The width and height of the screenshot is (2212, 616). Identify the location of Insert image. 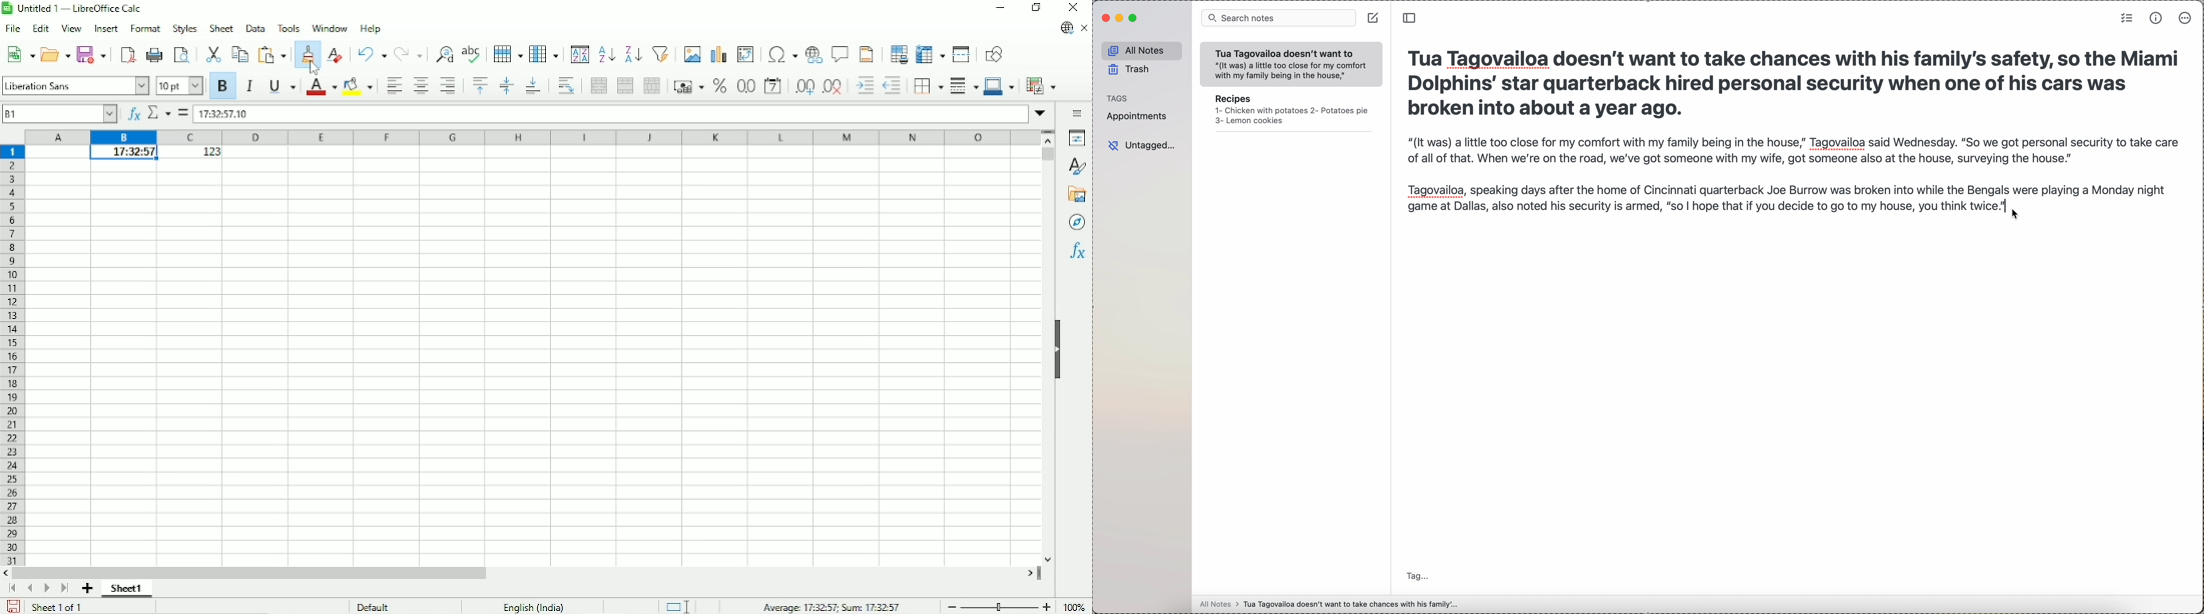
(693, 54).